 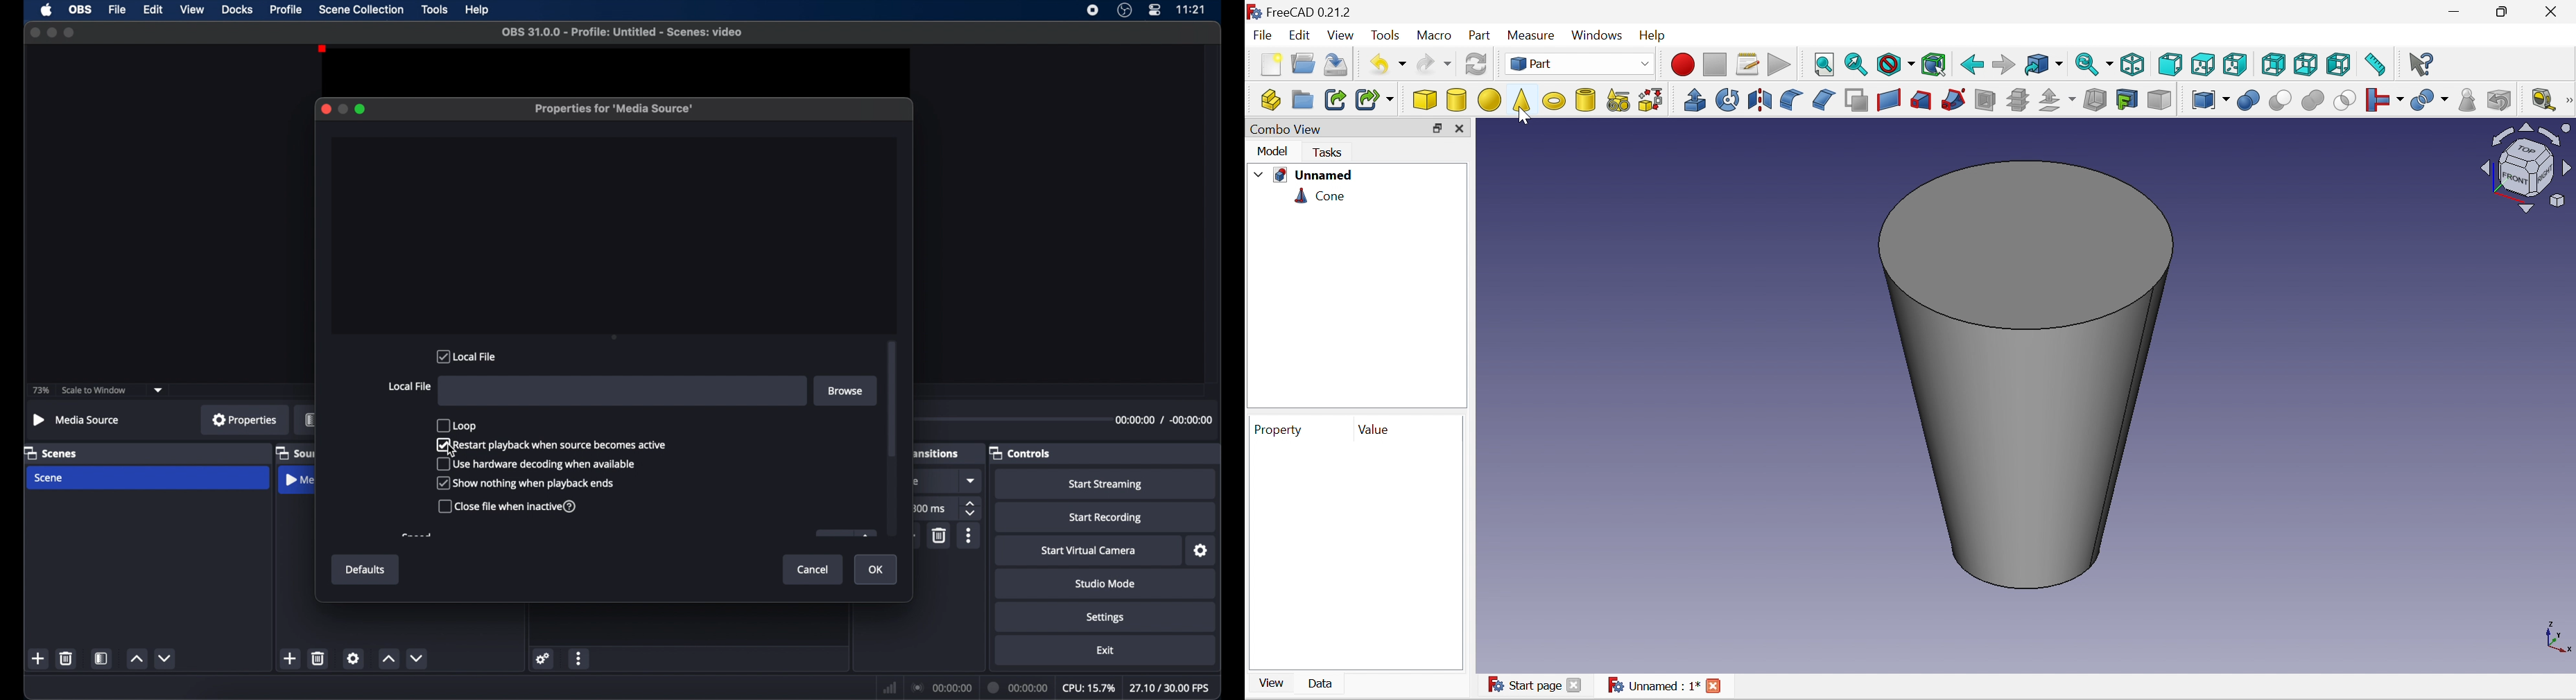 I want to click on obs studio, so click(x=1125, y=10).